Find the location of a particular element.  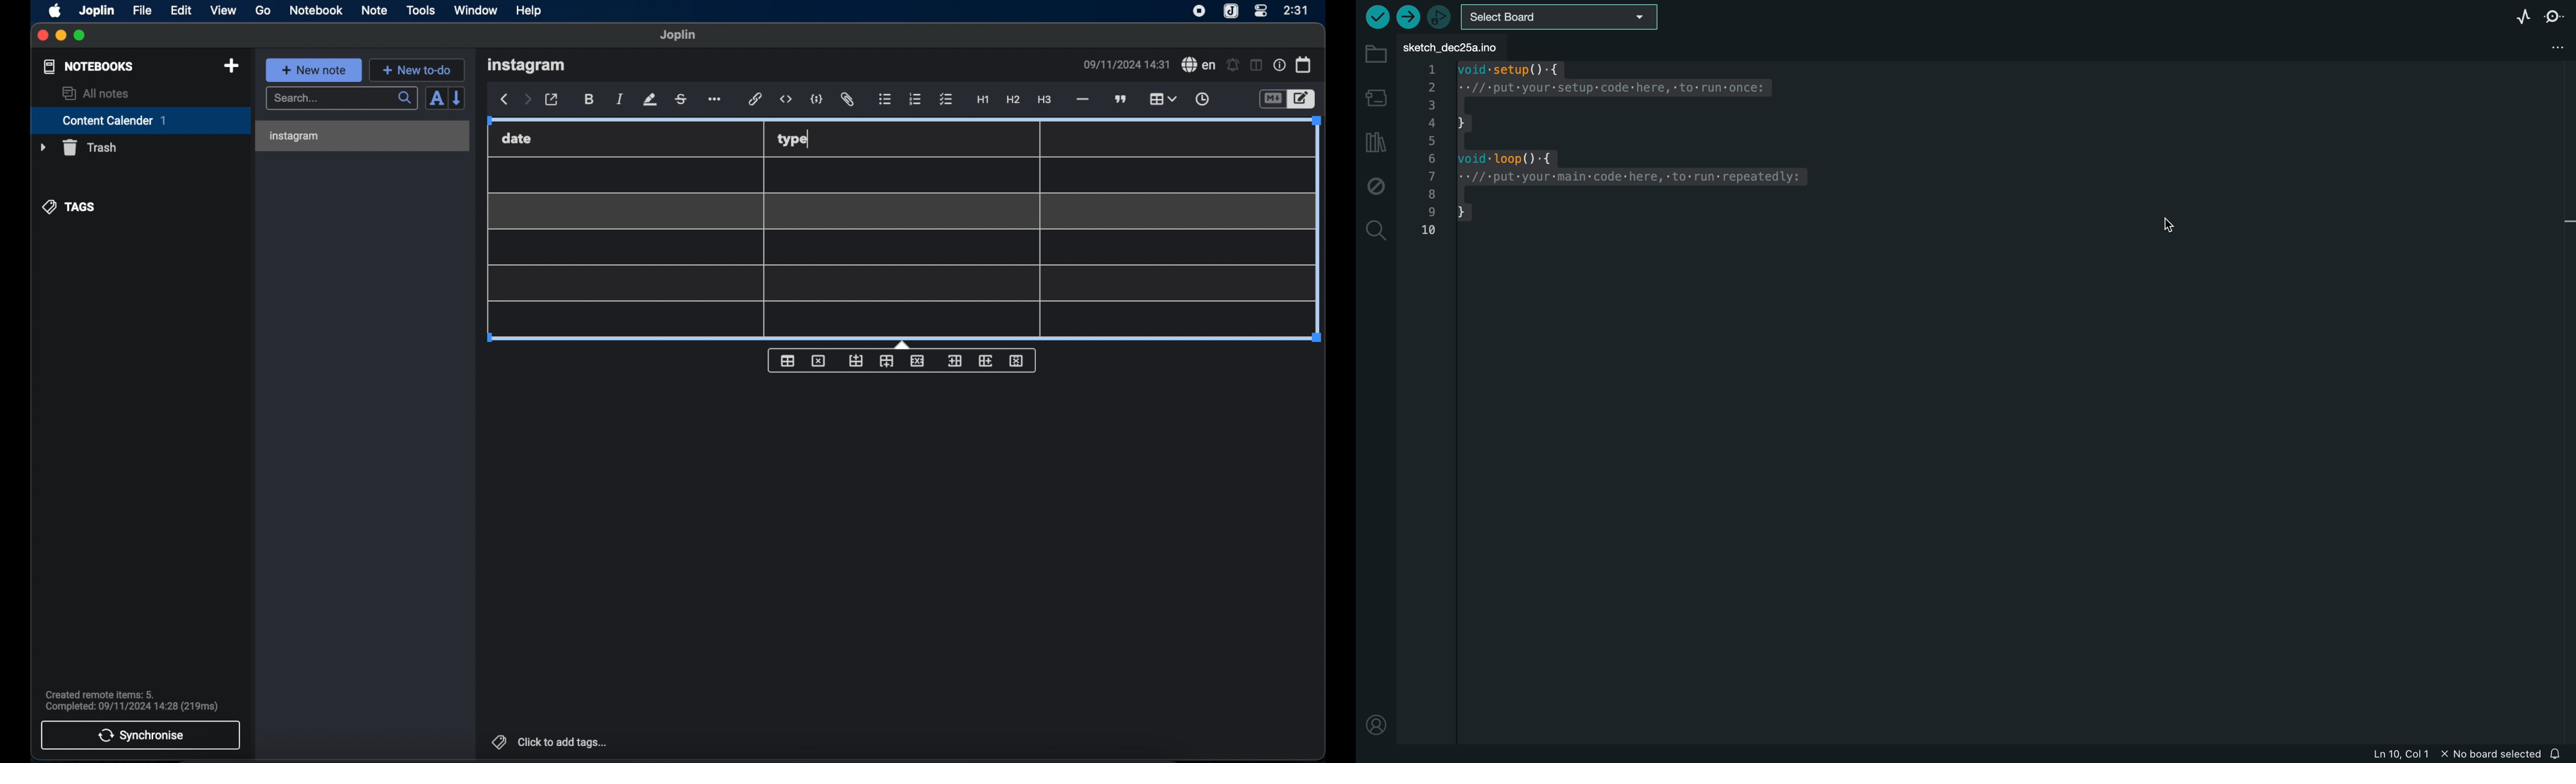

edit is located at coordinates (182, 11).